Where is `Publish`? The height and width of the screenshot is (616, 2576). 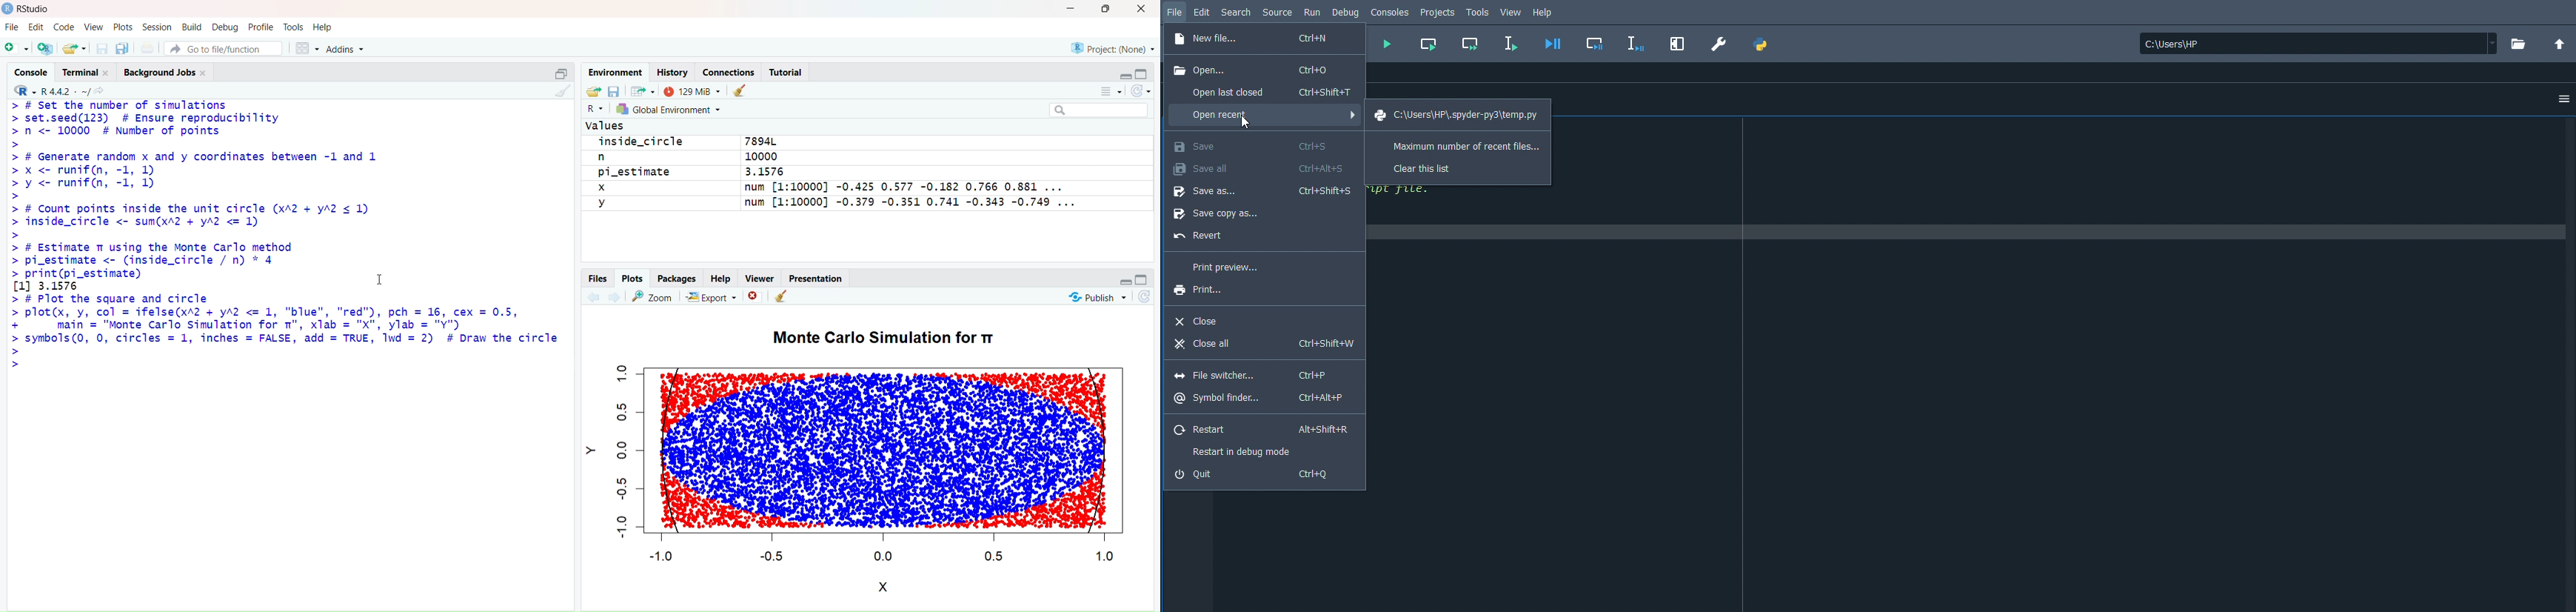 Publish is located at coordinates (1097, 299).